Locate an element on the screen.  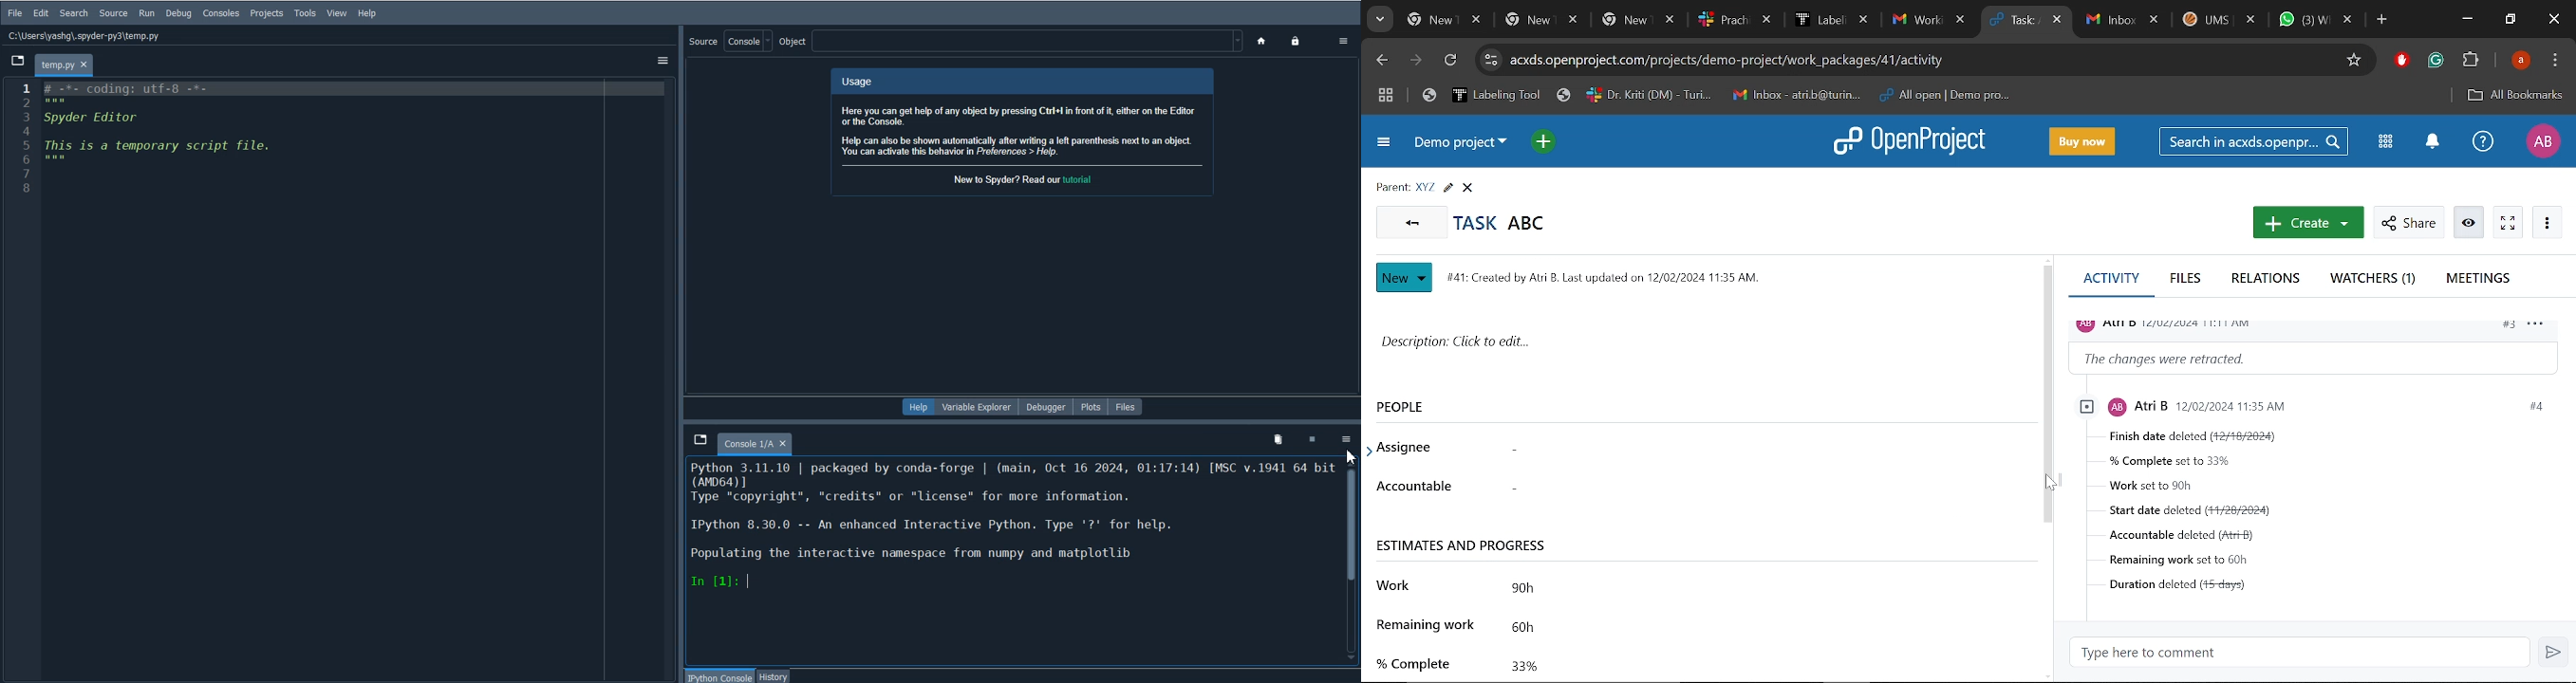
Grammerly is located at coordinates (2436, 61).